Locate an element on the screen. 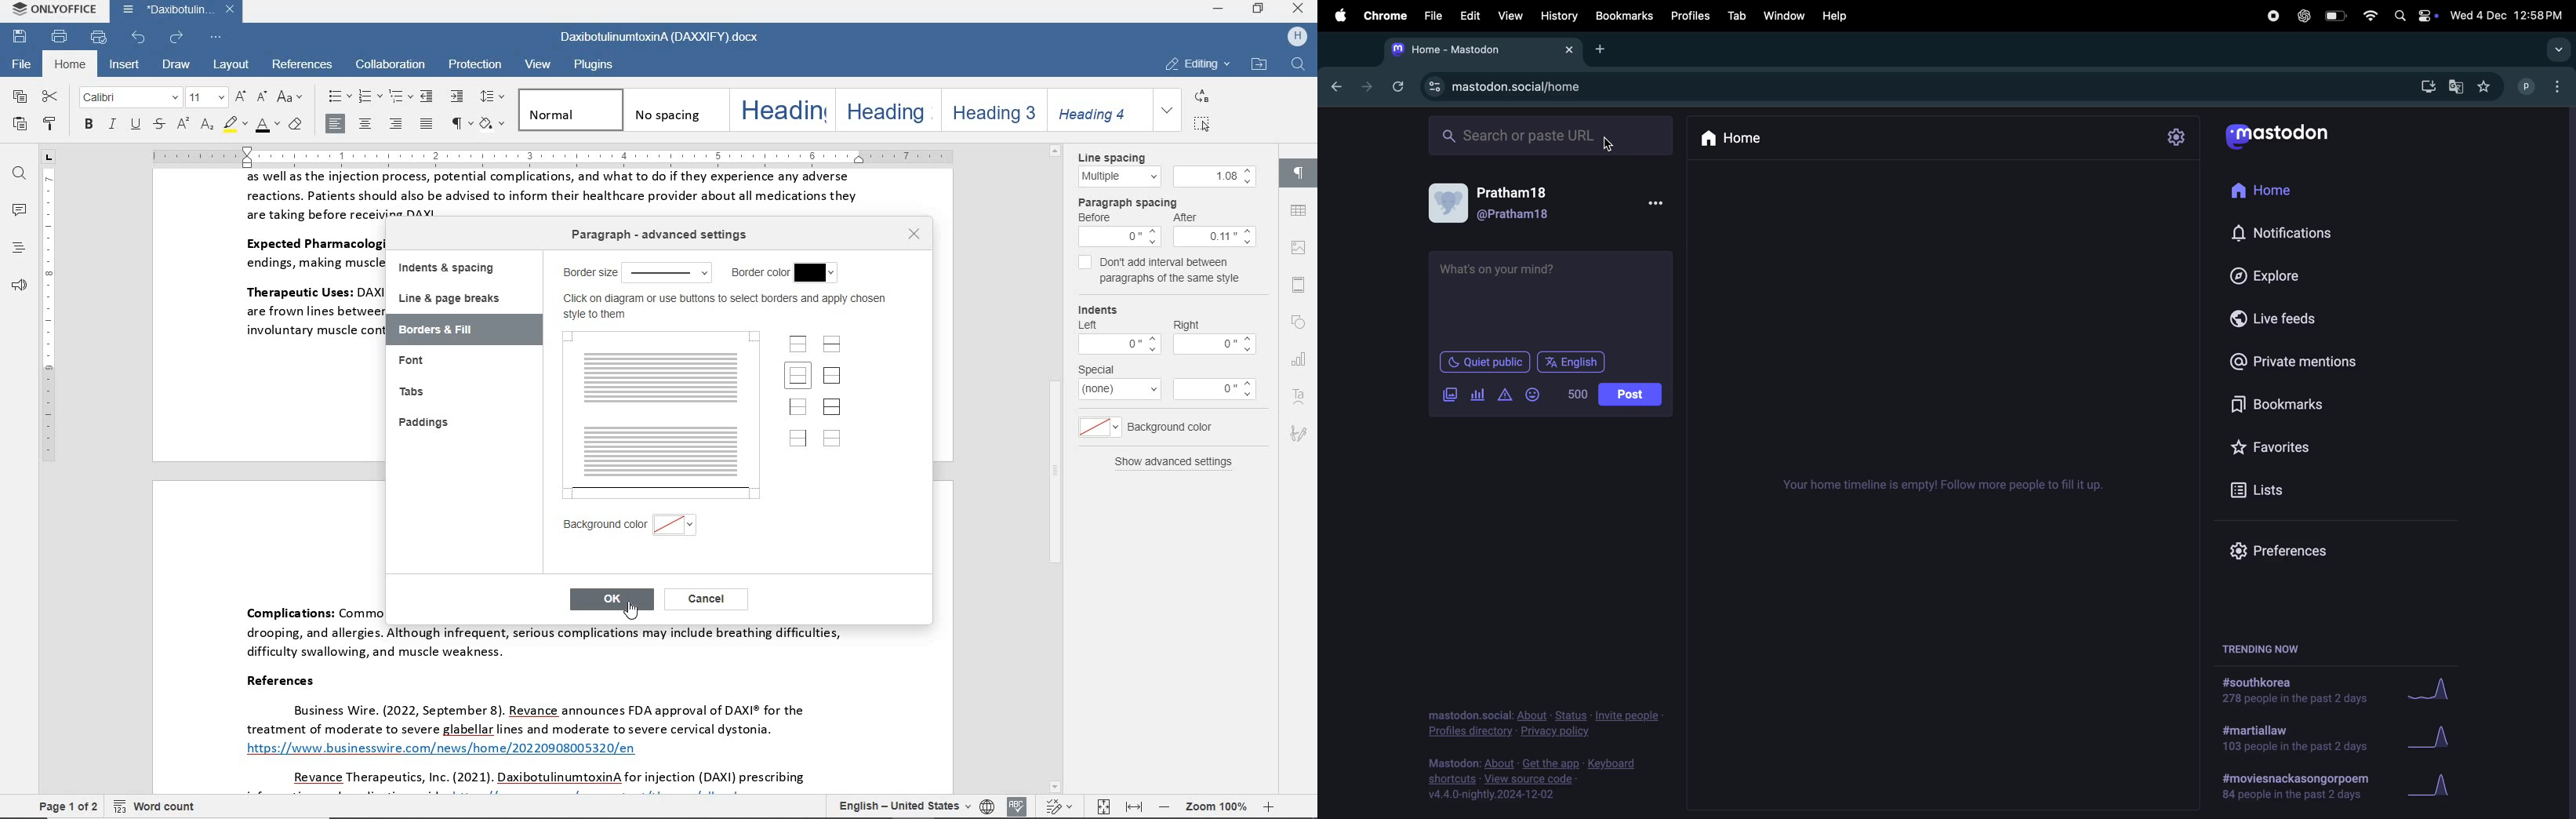  time line is located at coordinates (1950, 484).